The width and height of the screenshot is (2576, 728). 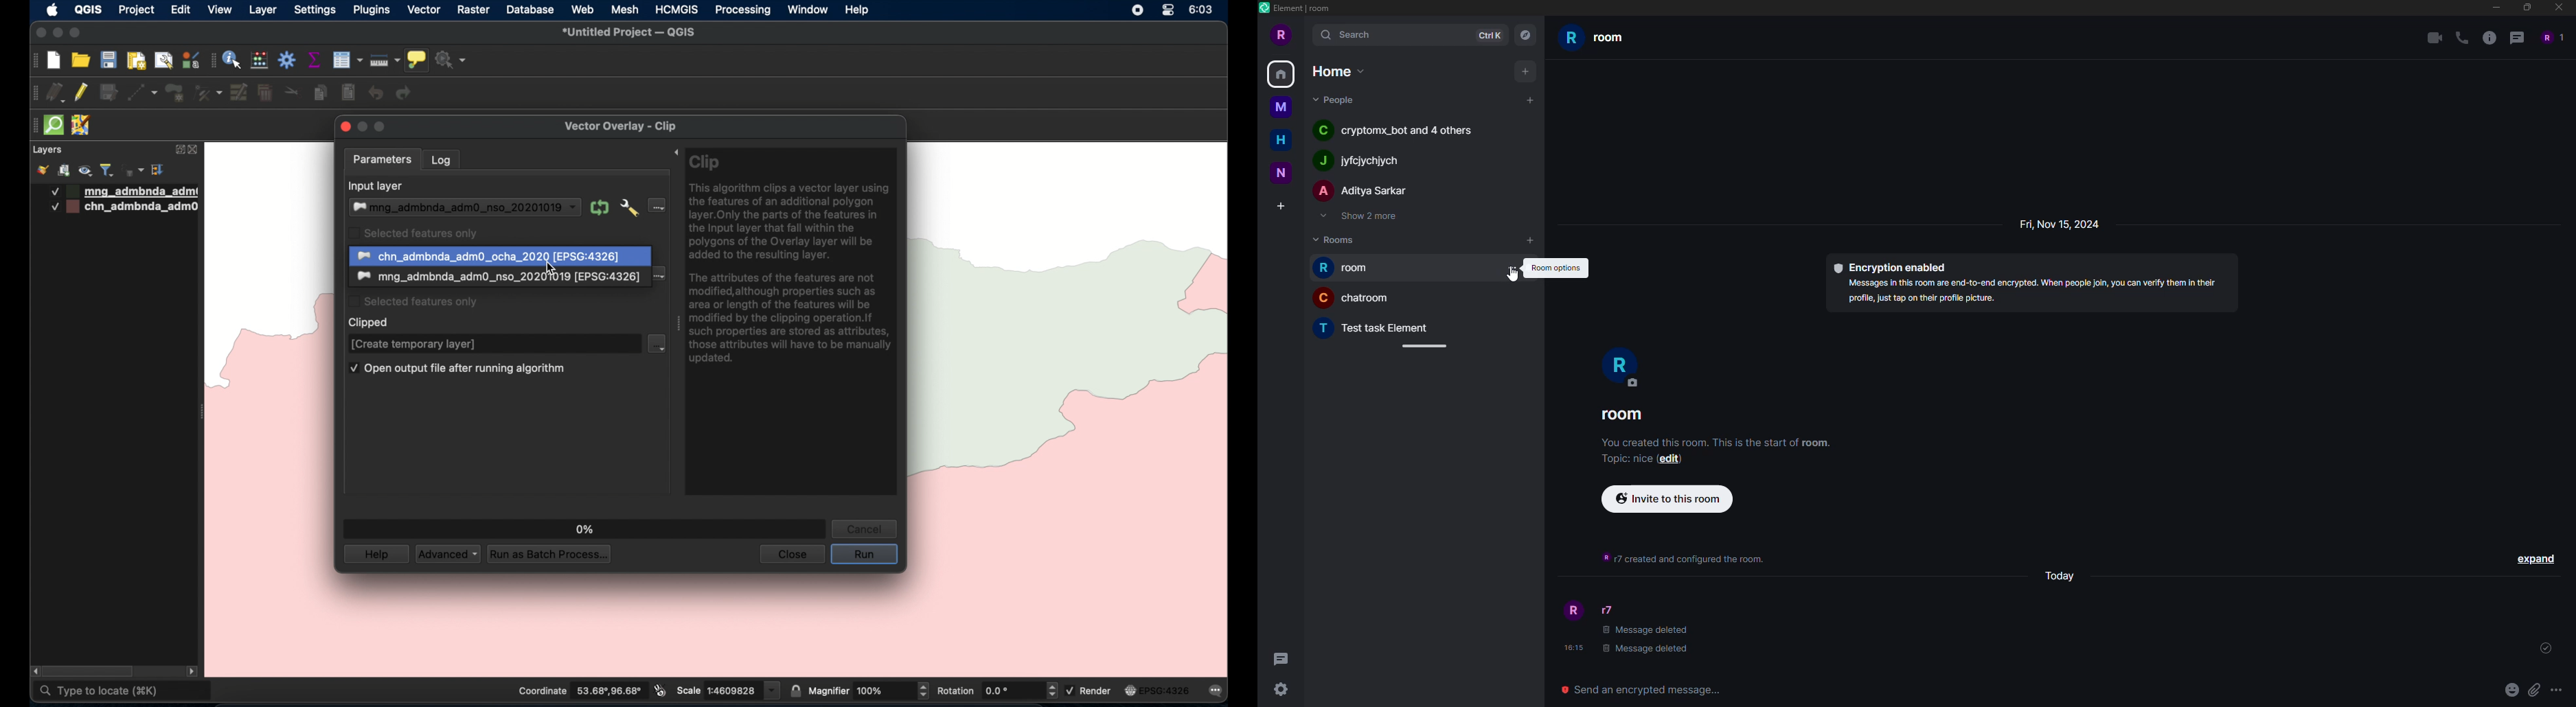 I want to click on C chatroom, so click(x=1349, y=299).